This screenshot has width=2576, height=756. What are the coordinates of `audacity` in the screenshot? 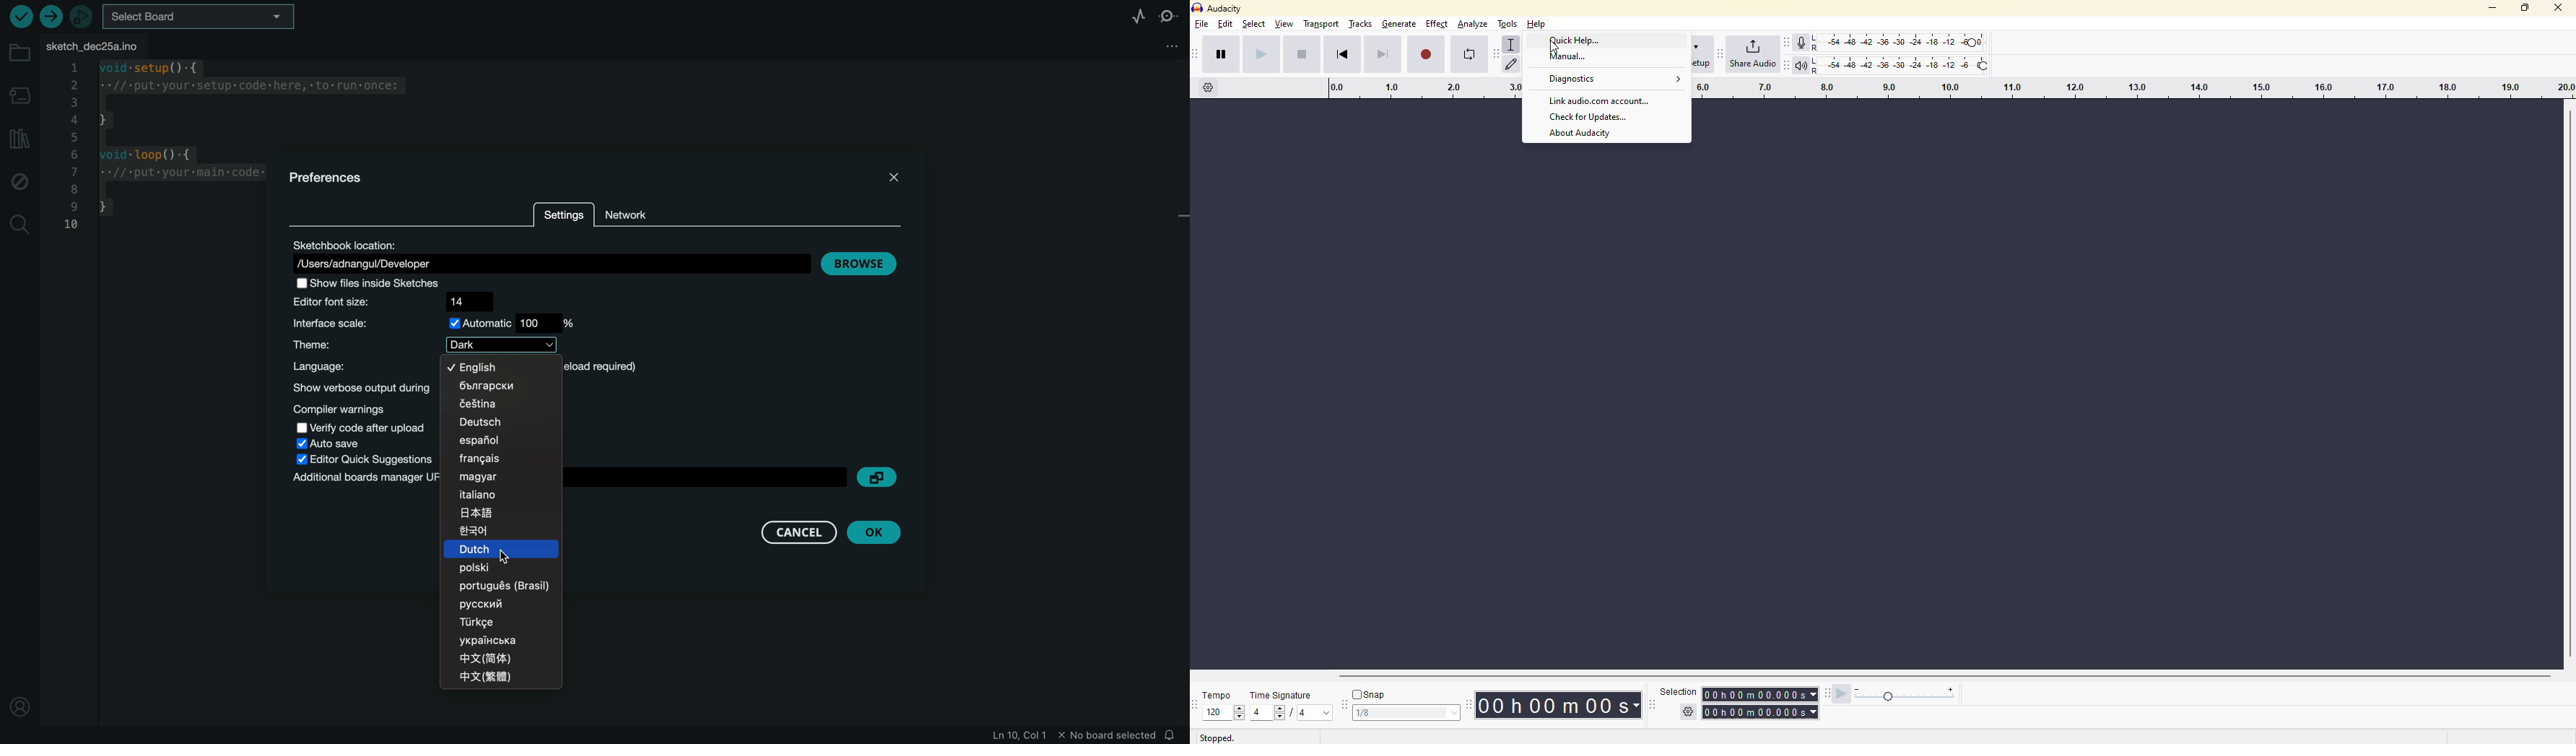 It's located at (1218, 9).